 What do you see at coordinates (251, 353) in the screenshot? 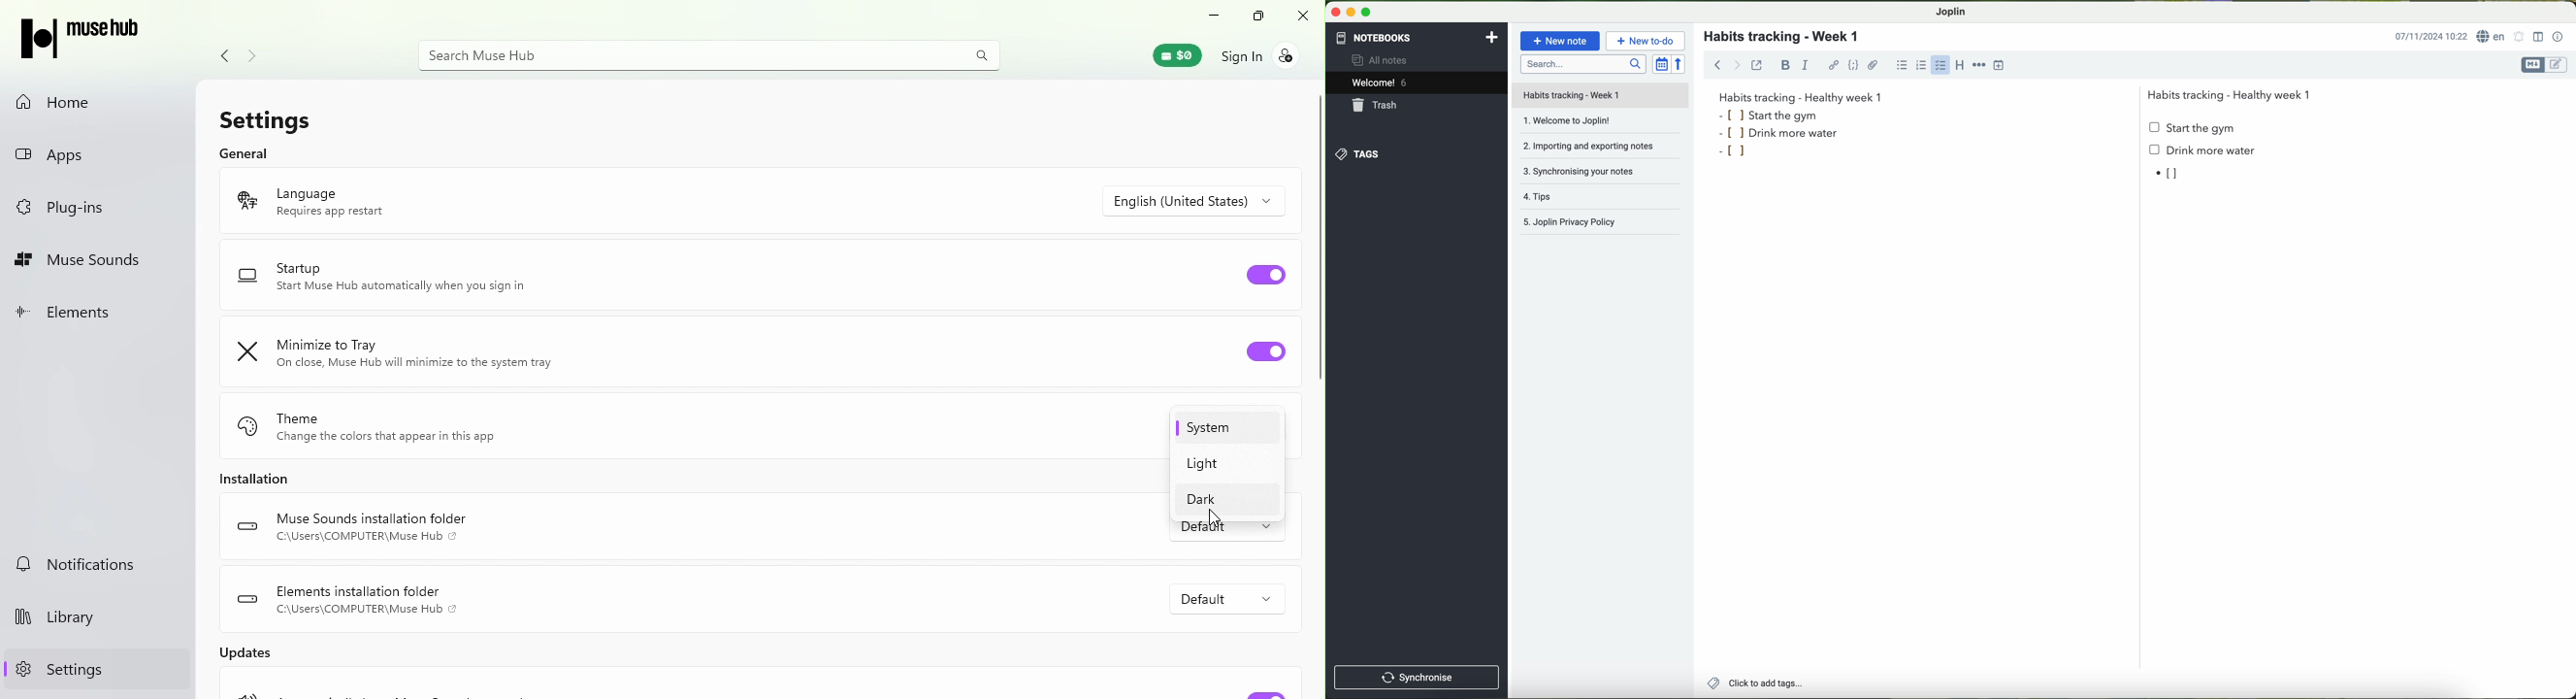
I see `minimize logo` at bounding box center [251, 353].